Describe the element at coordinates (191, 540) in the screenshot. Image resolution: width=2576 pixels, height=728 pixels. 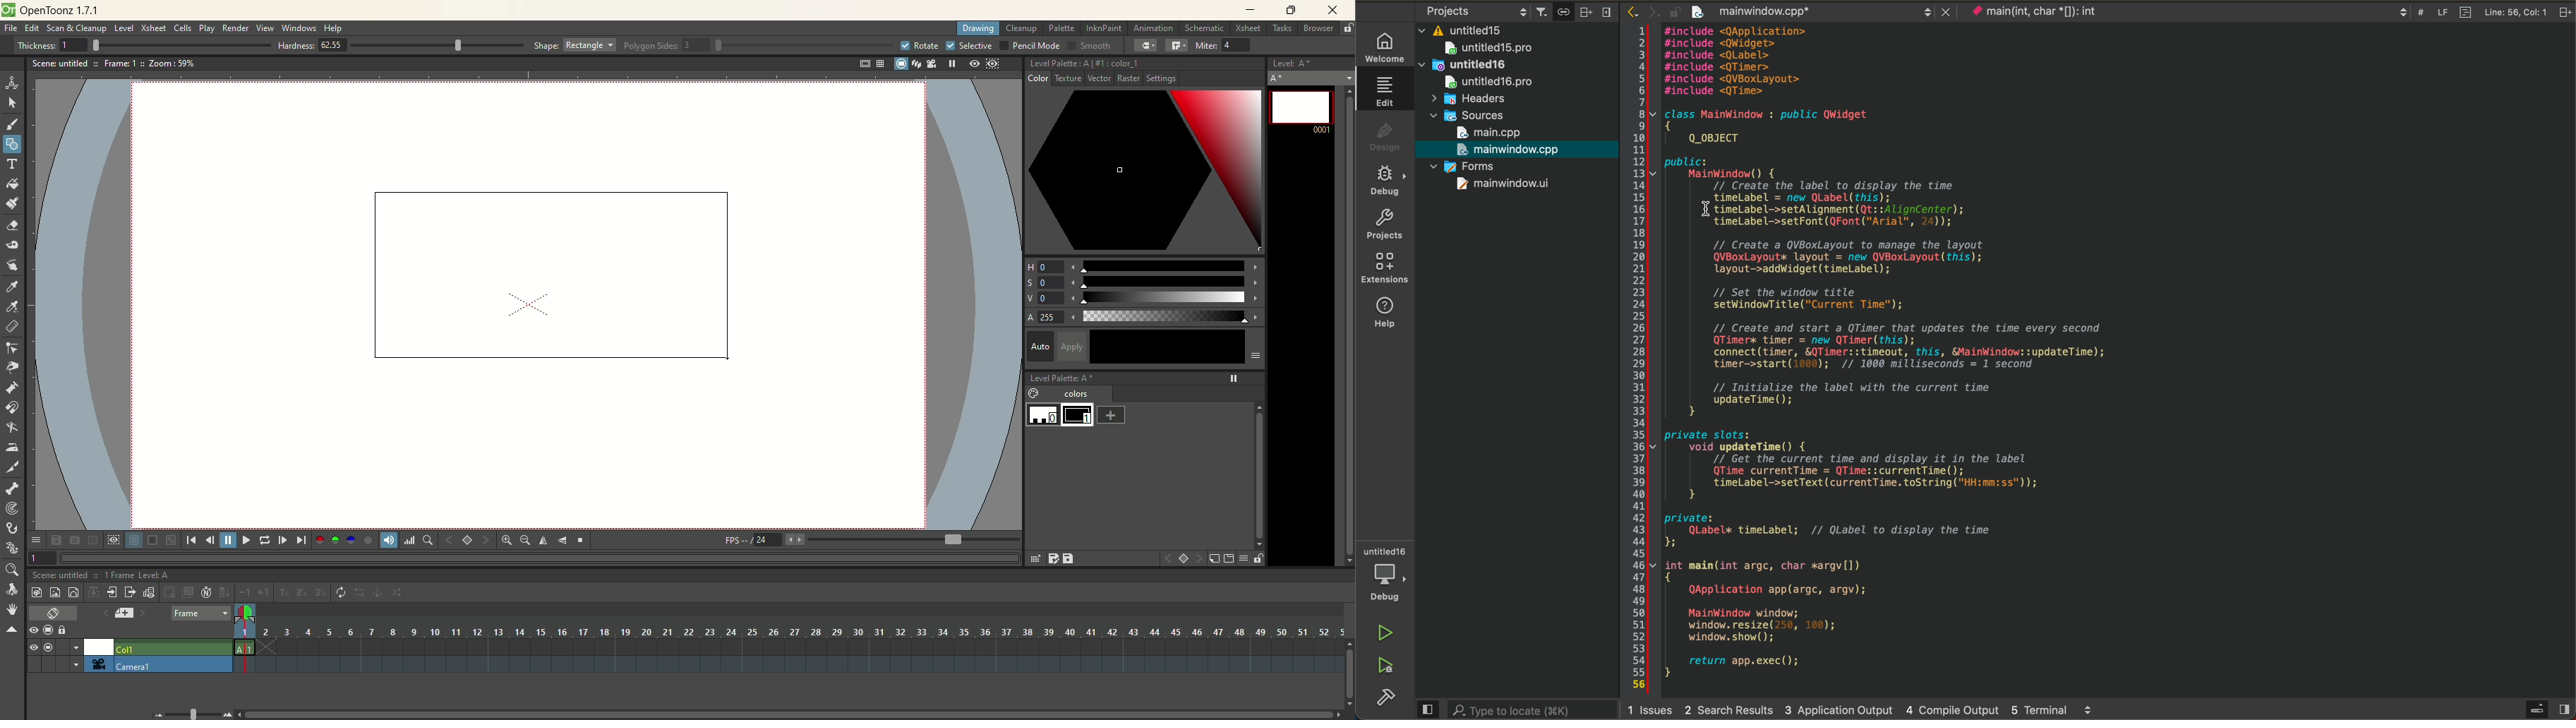
I see `first frame` at that location.